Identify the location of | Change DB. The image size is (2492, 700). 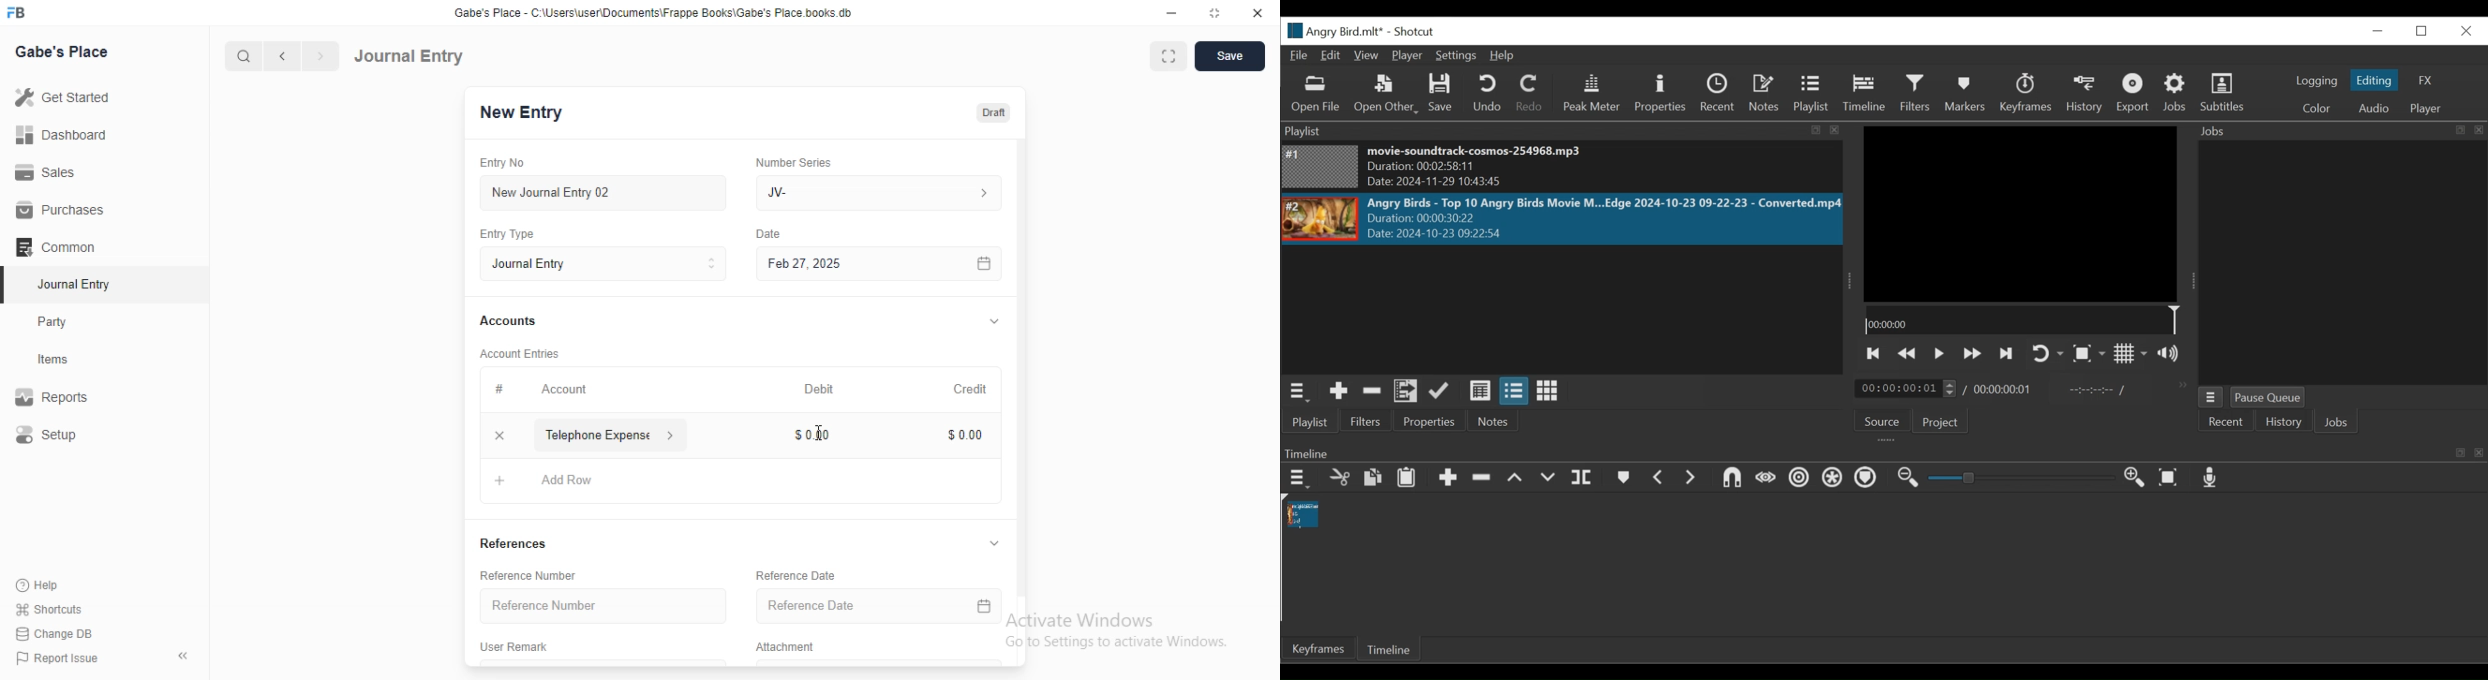
(55, 632).